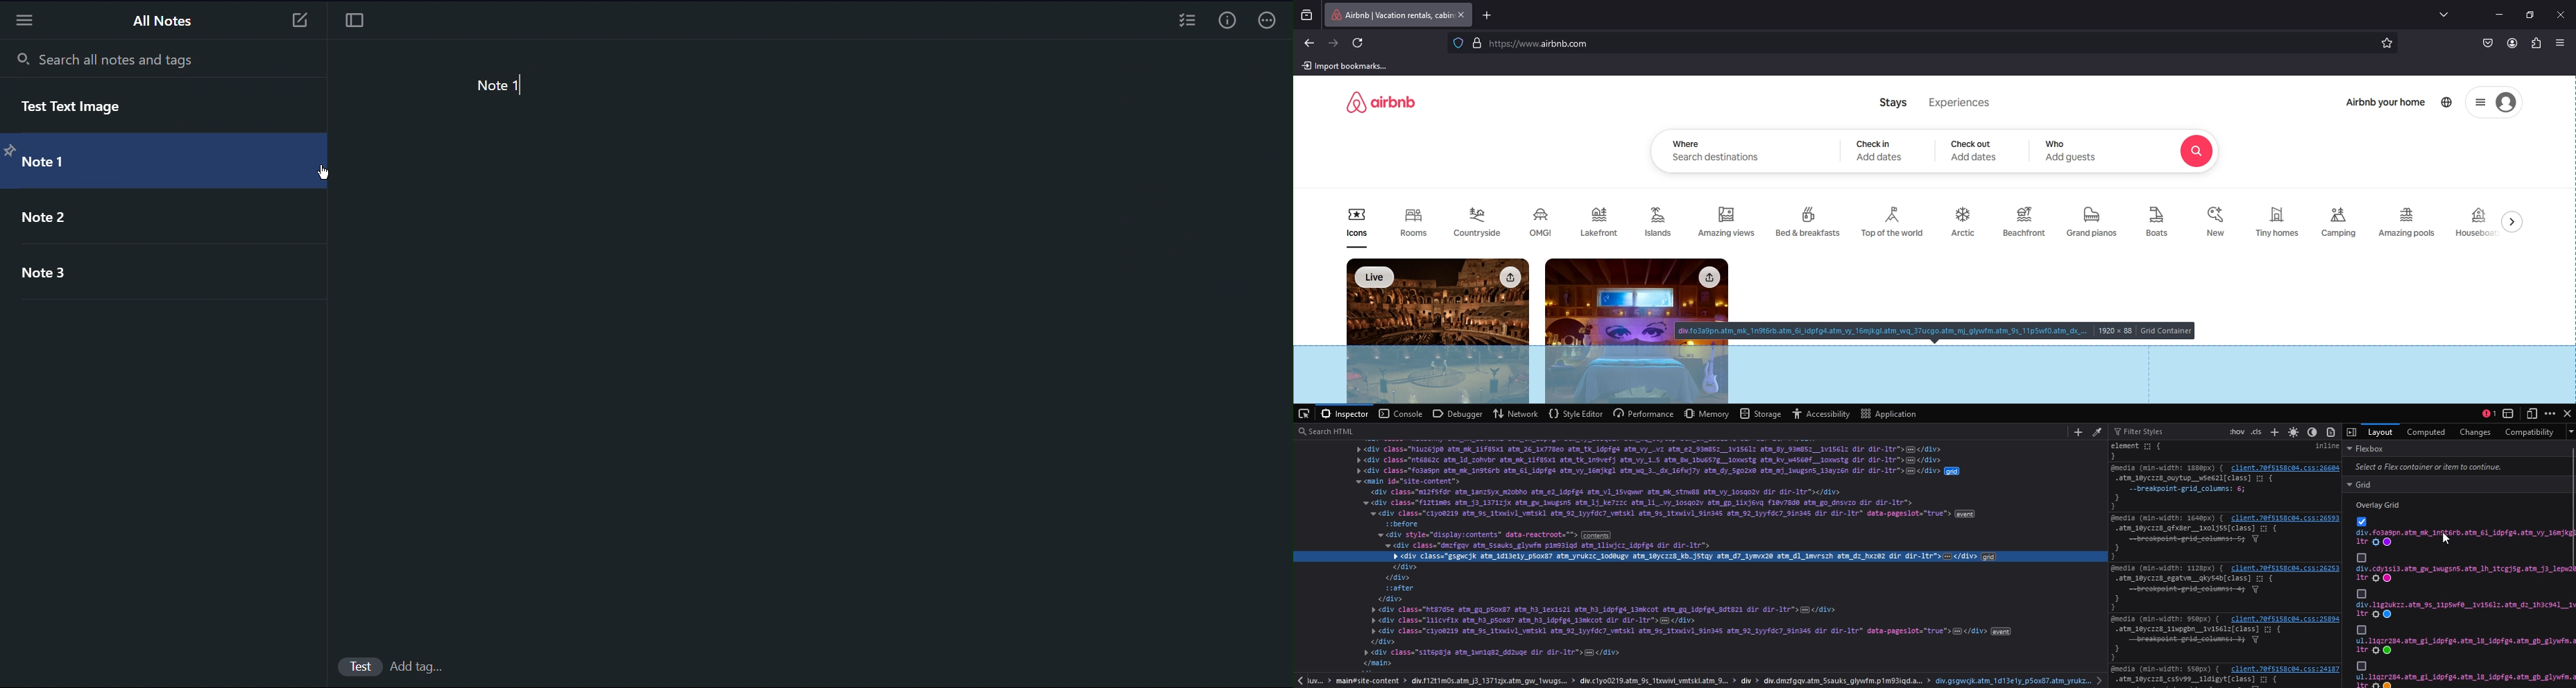 Image resolution: width=2576 pixels, height=700 pixels. Describe the element at coordinates (1708, 413) in the screenshot. I see `memory` at that location.